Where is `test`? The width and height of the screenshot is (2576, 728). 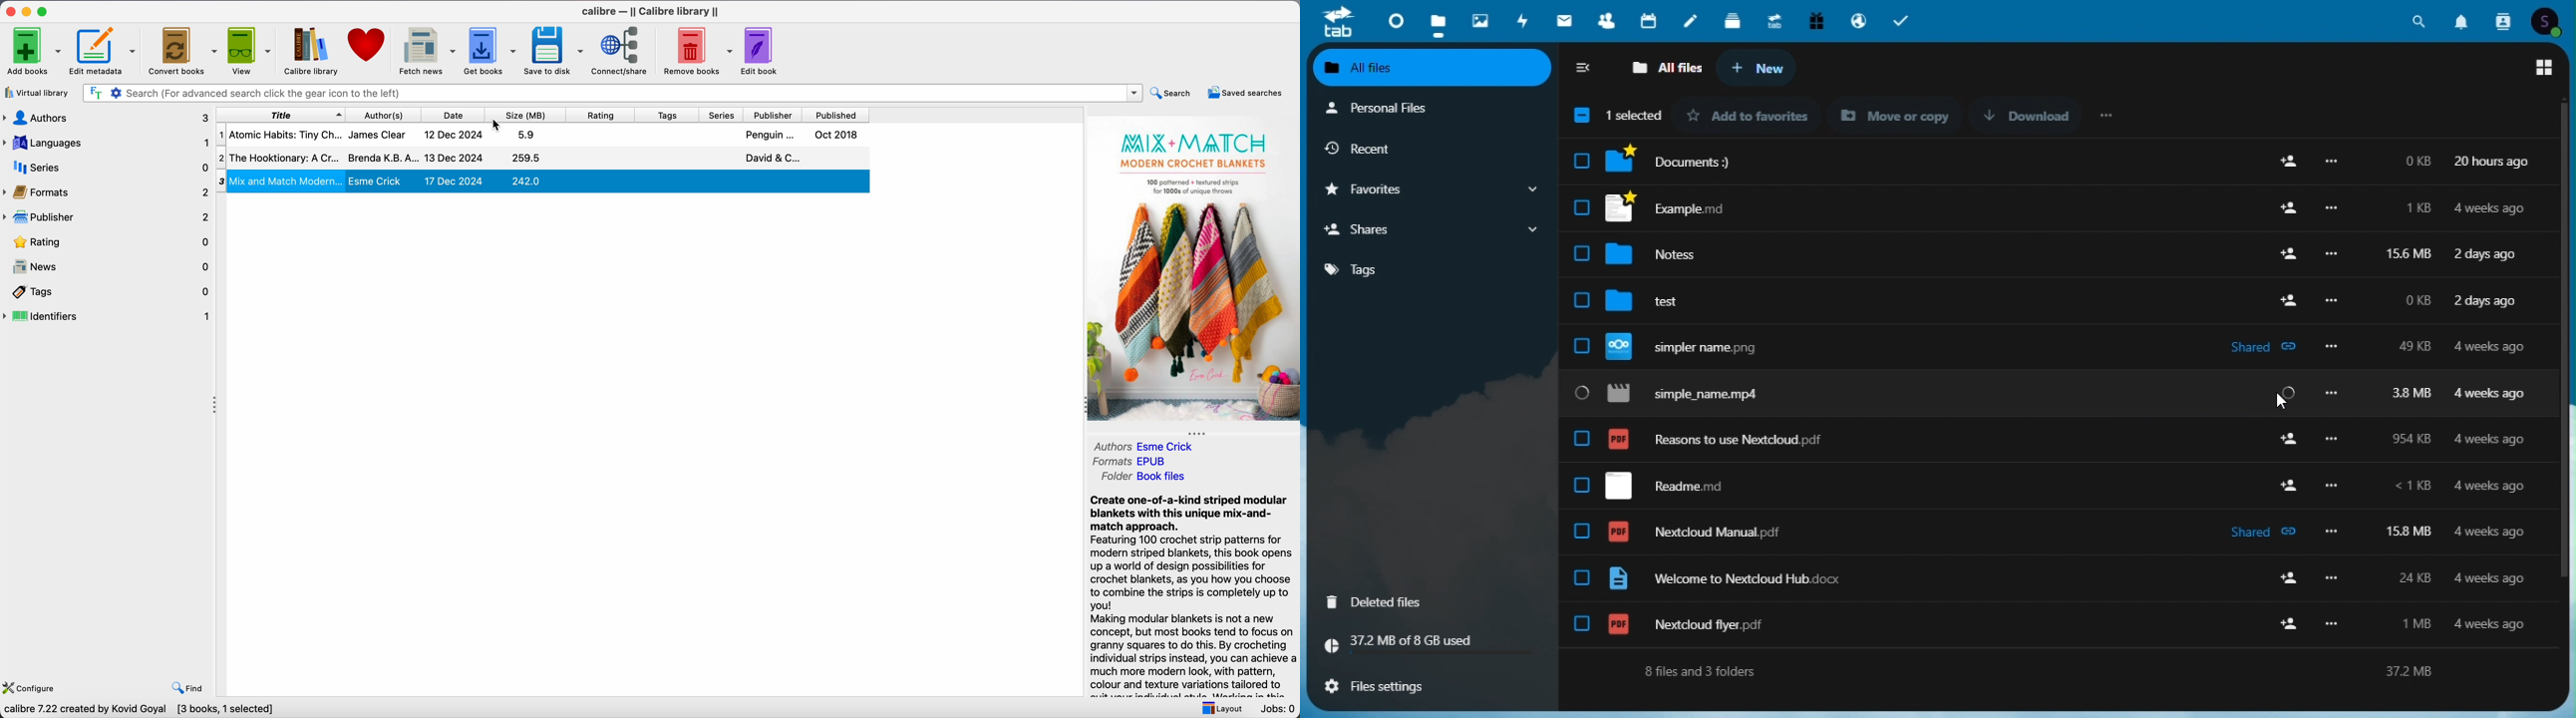 test is located at coordinates (2058, 299).